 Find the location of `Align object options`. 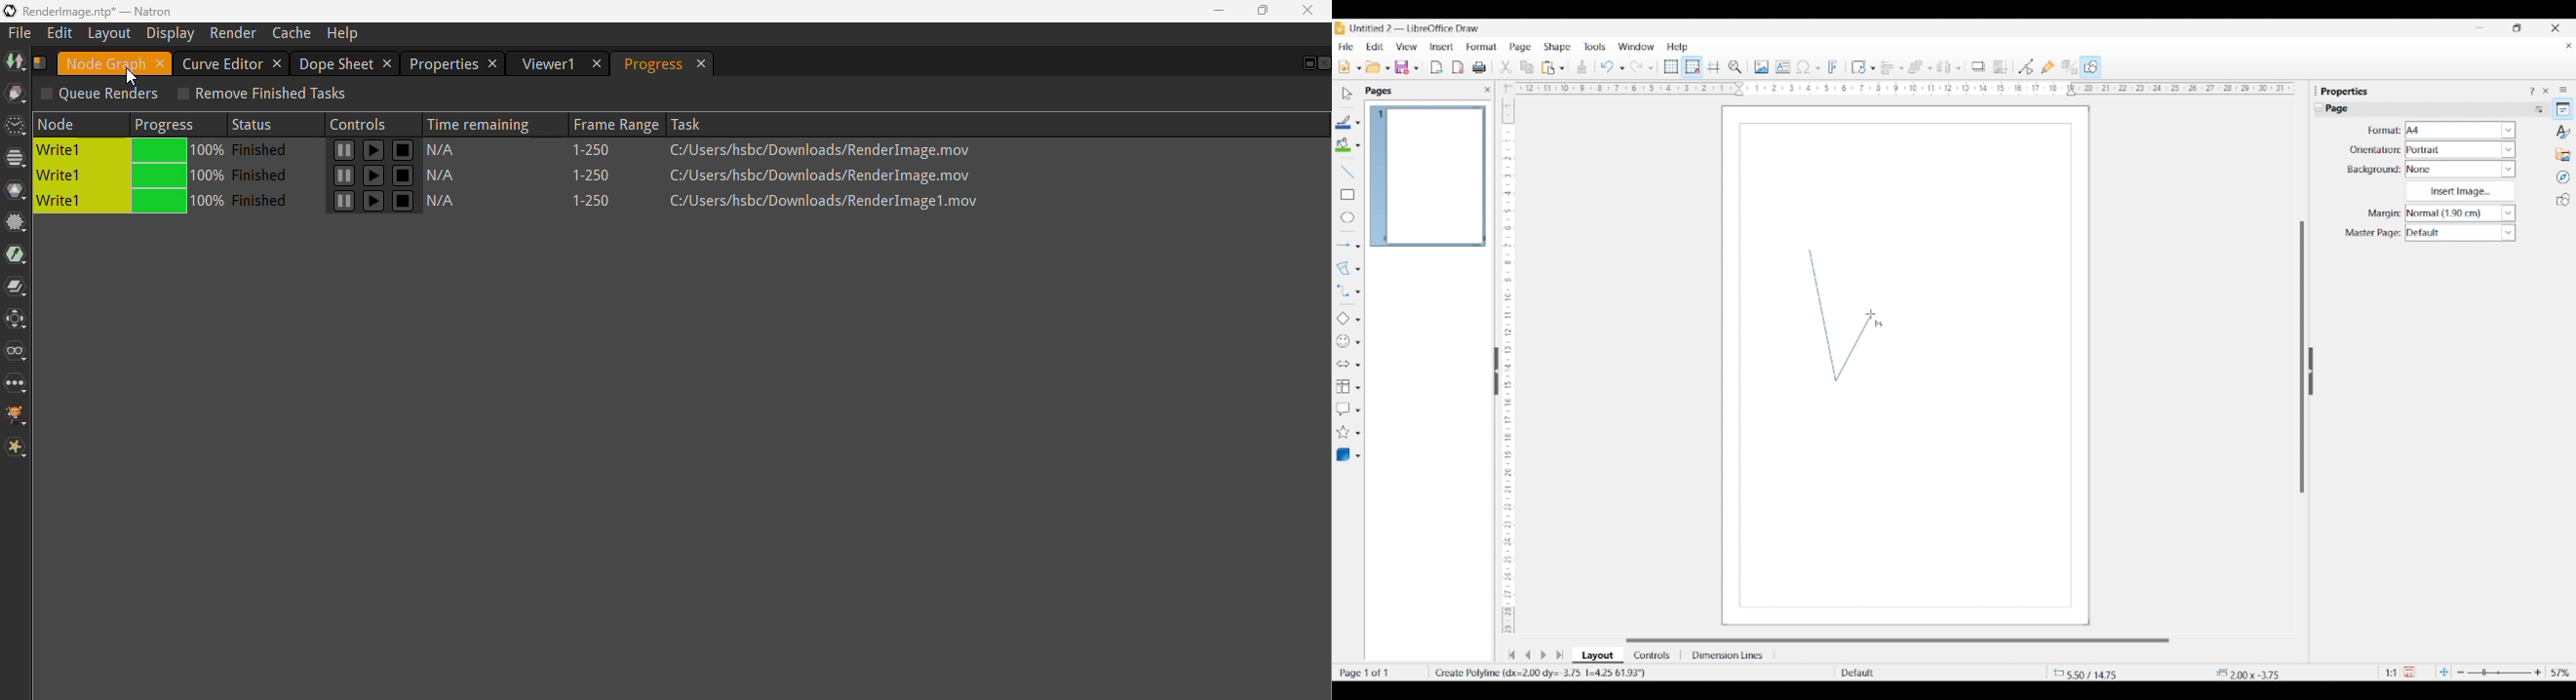

Align object options is located at coordinates (1902, 69).